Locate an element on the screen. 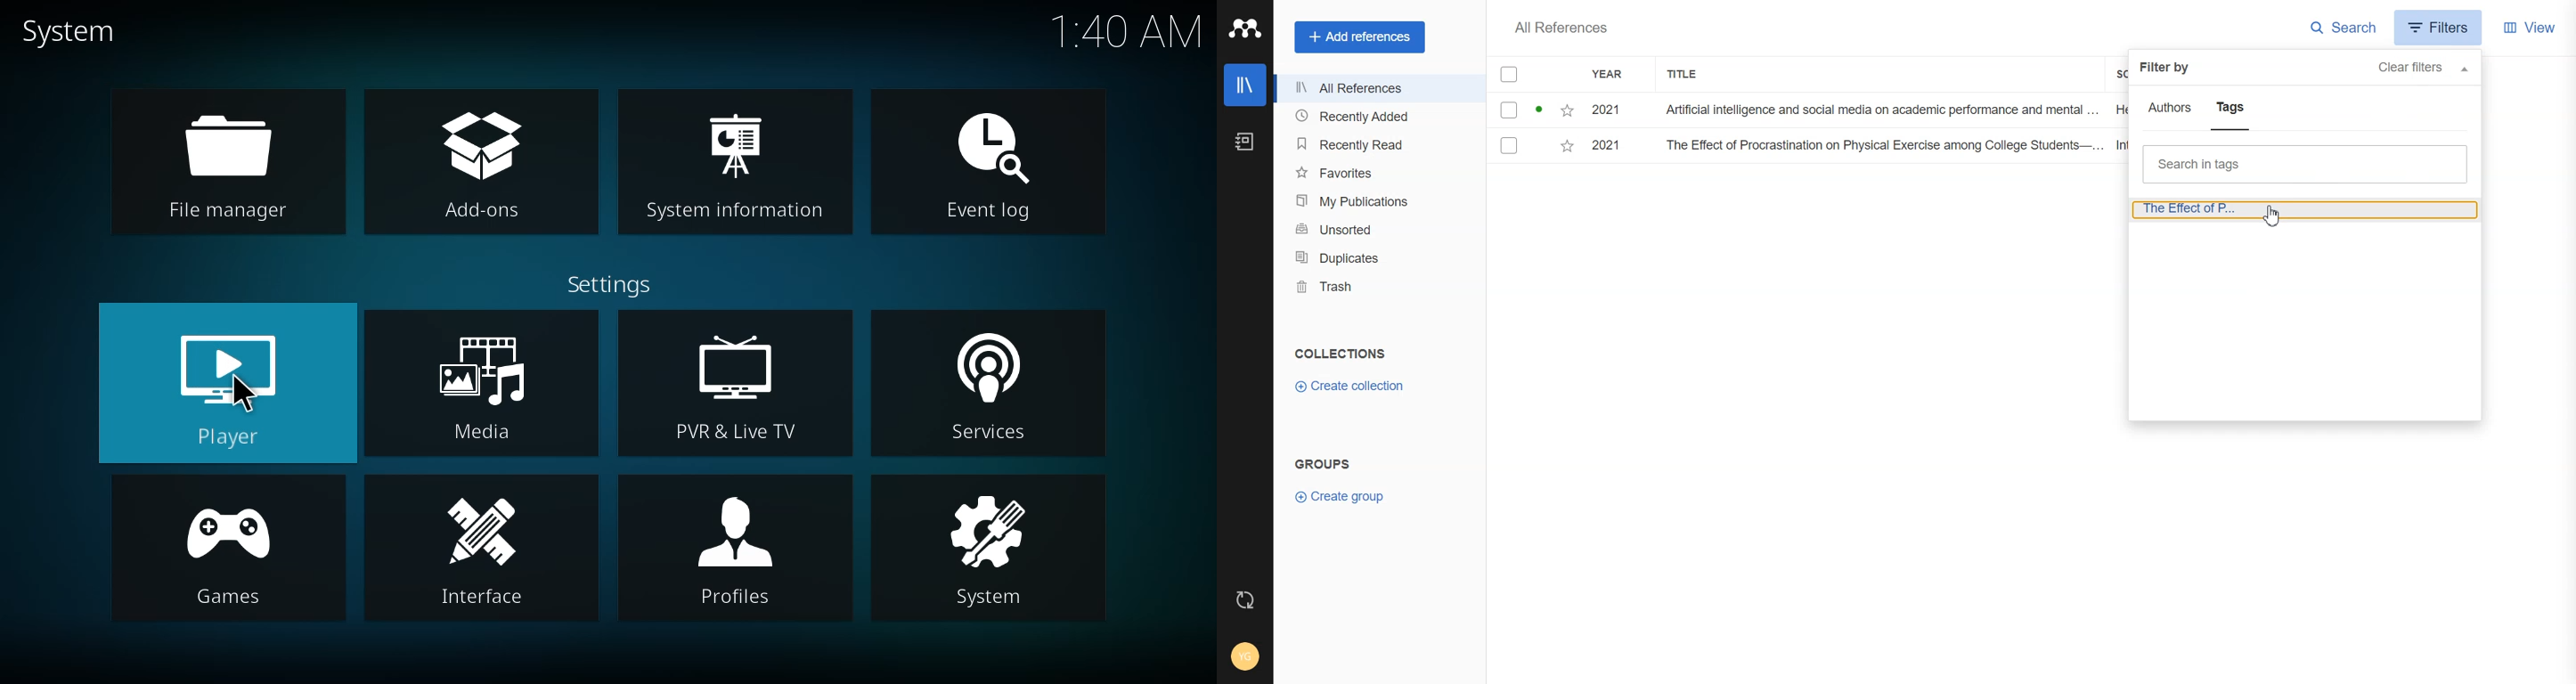  system information is located at coordinates (738, 166).